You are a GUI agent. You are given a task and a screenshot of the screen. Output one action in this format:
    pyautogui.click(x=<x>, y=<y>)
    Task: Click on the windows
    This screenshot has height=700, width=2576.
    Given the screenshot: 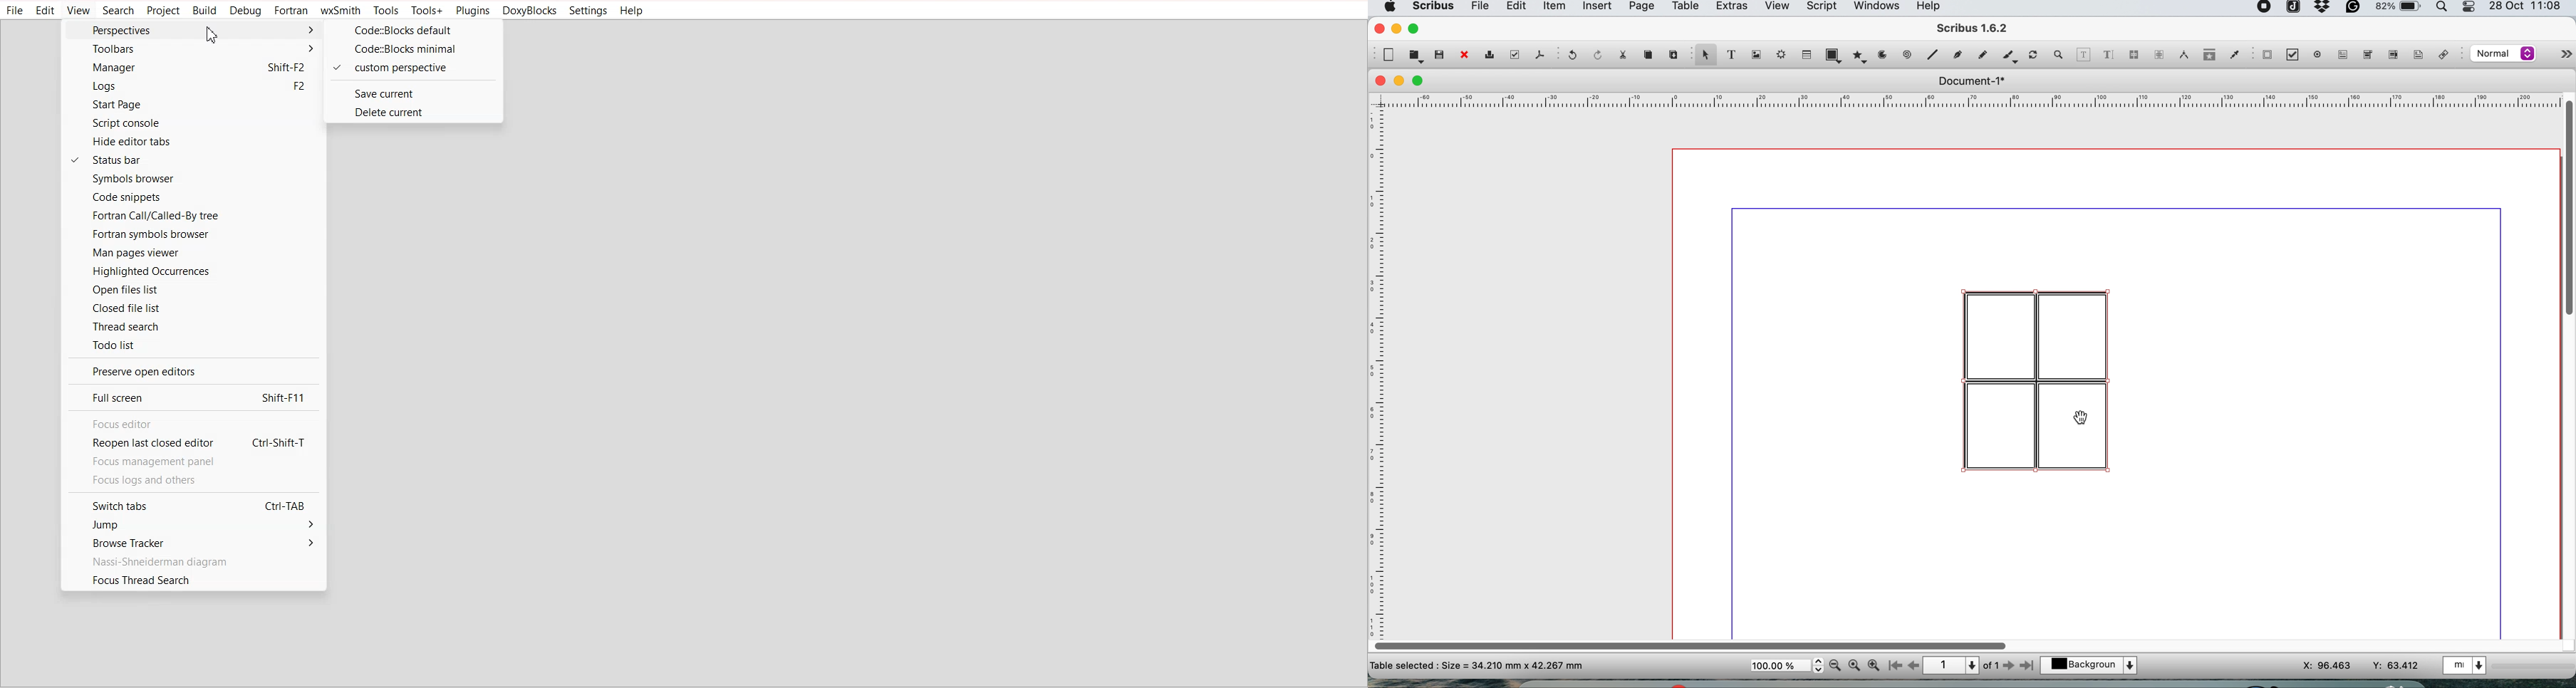 What is the action you would take?
    pyautogui.click(x=1876, y=8)
    